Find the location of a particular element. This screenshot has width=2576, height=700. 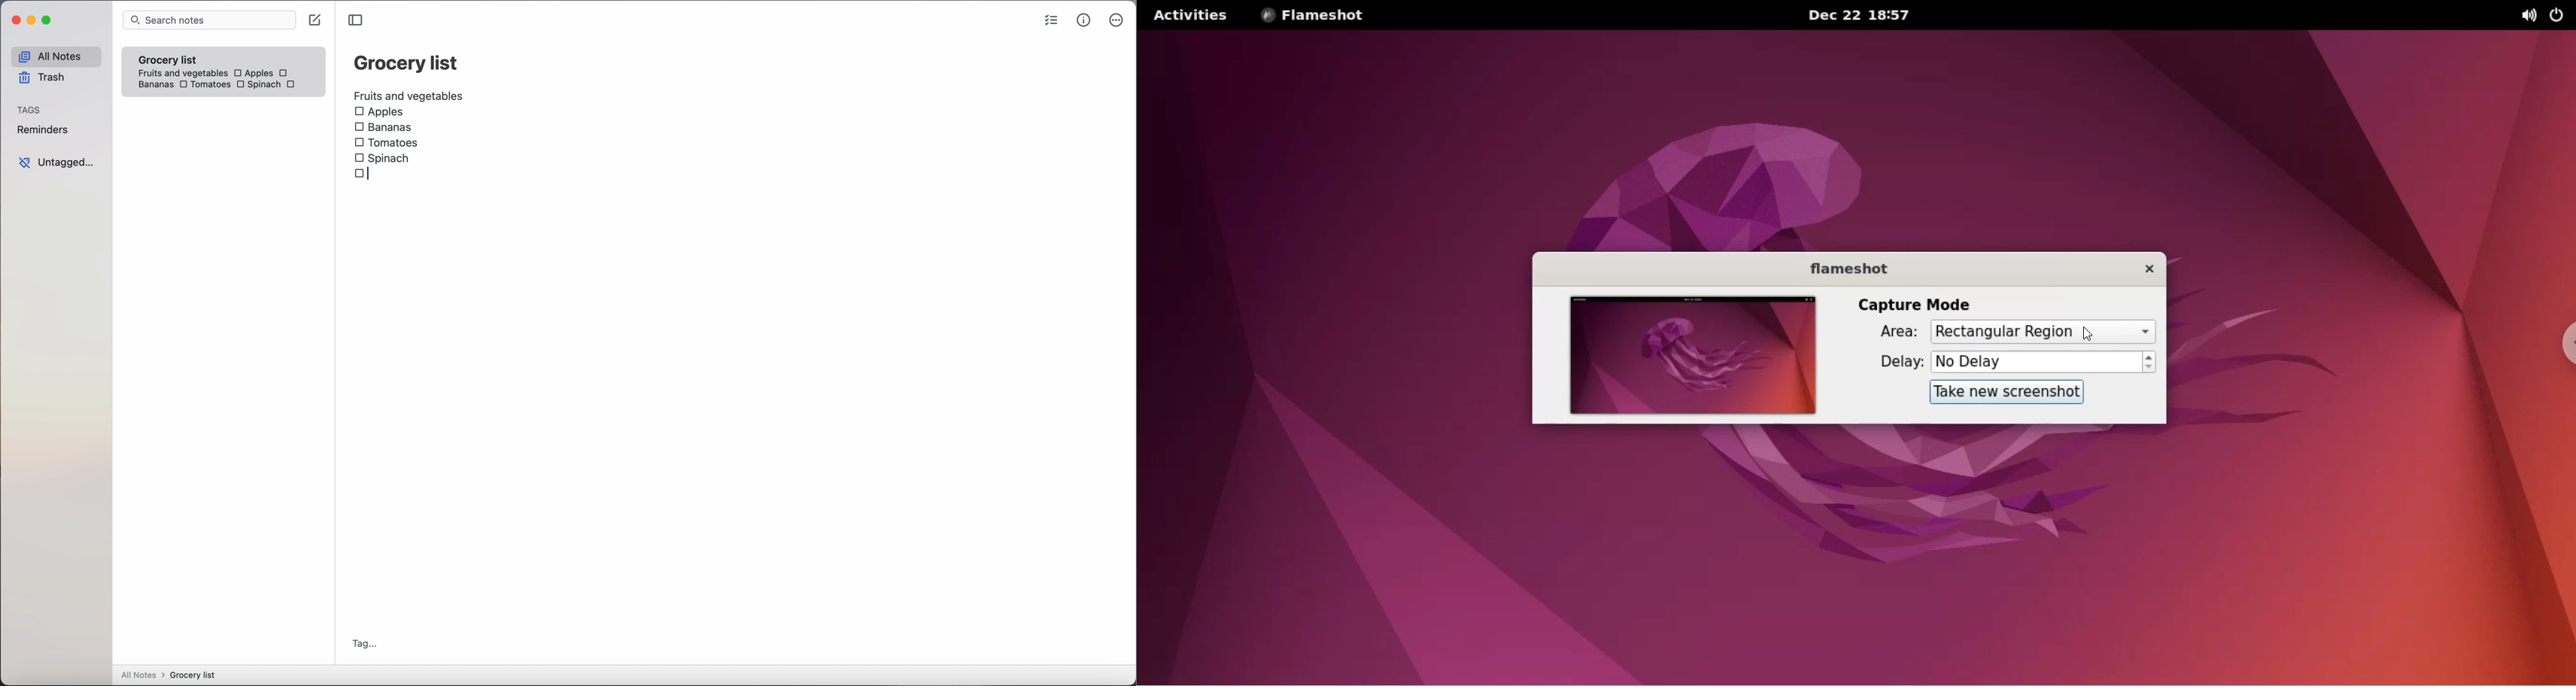

checkbox is located at coordinates (285, 73).